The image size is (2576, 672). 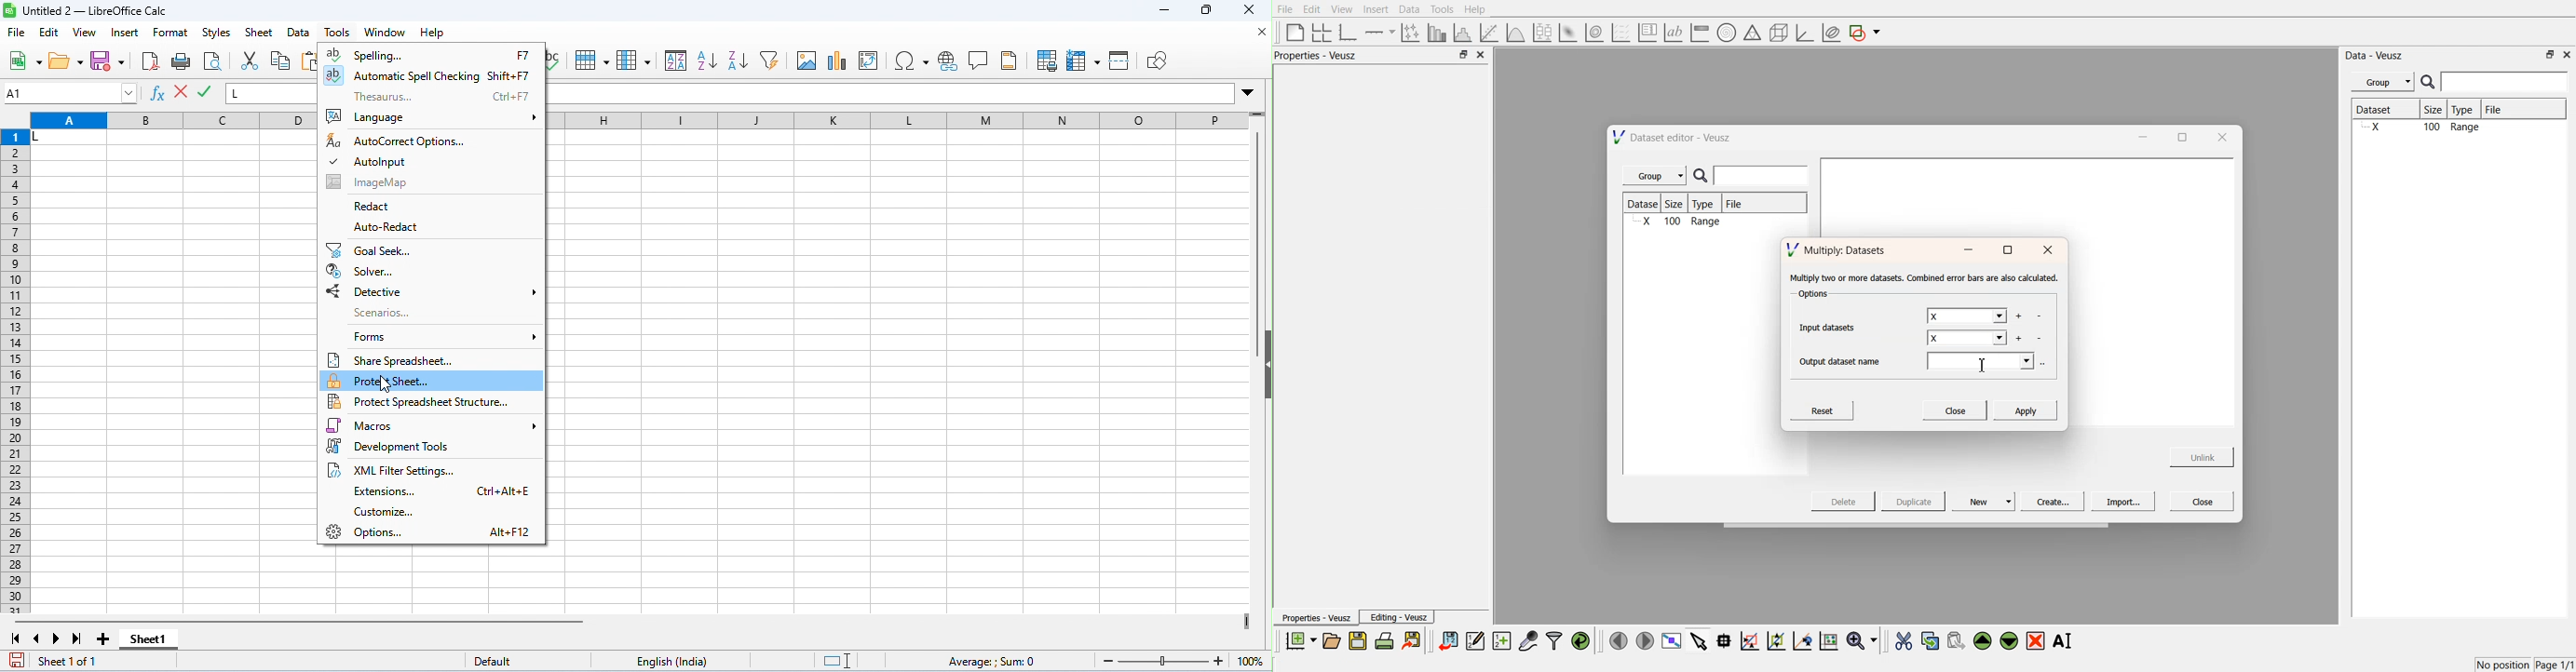 I want to click on cursor movement, so click(x=386, y=384).